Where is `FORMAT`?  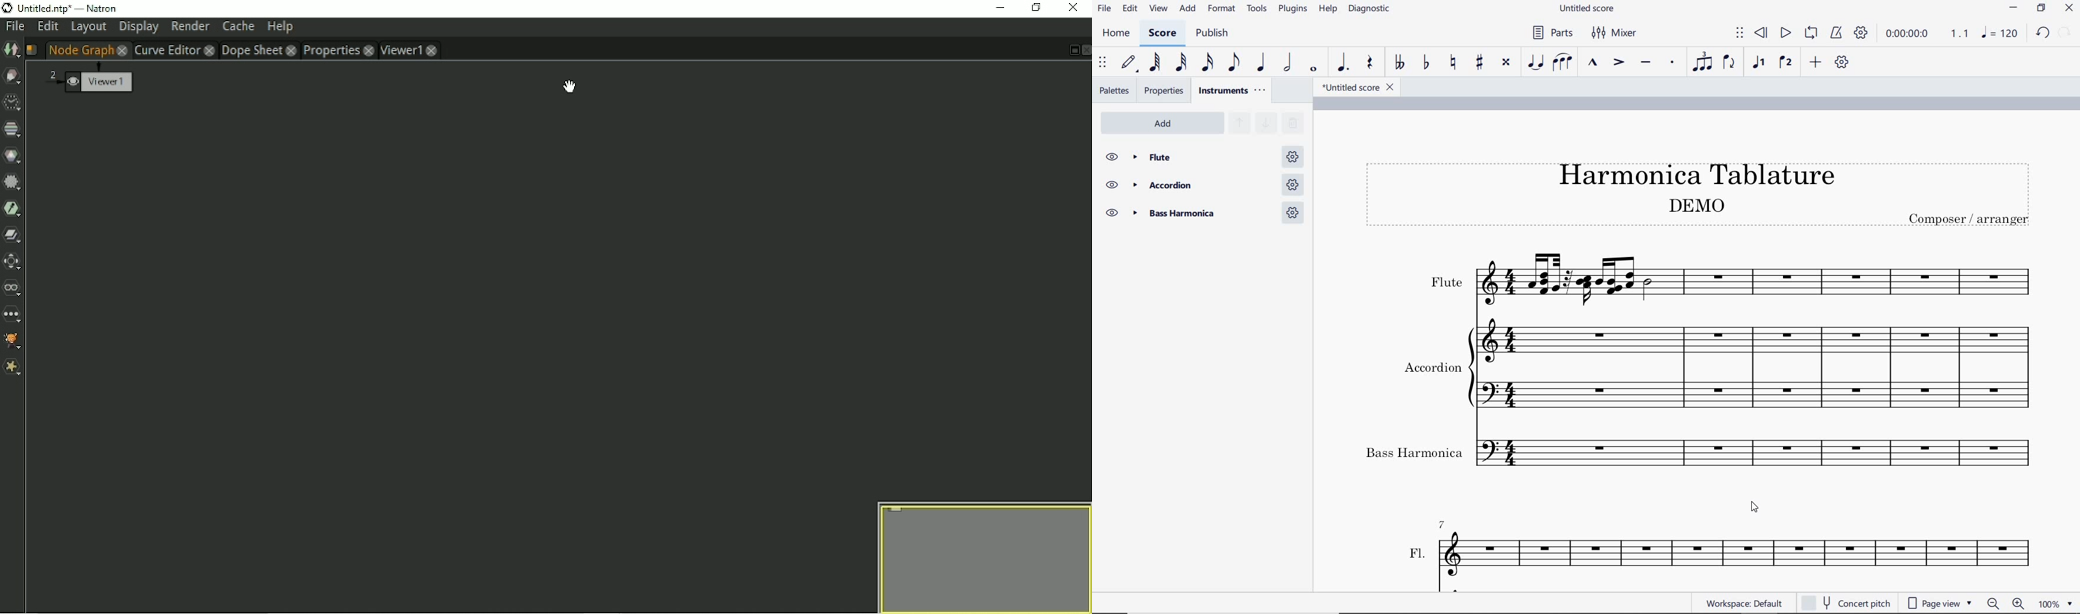 FORMAT is located at coordinates (1221, 9).